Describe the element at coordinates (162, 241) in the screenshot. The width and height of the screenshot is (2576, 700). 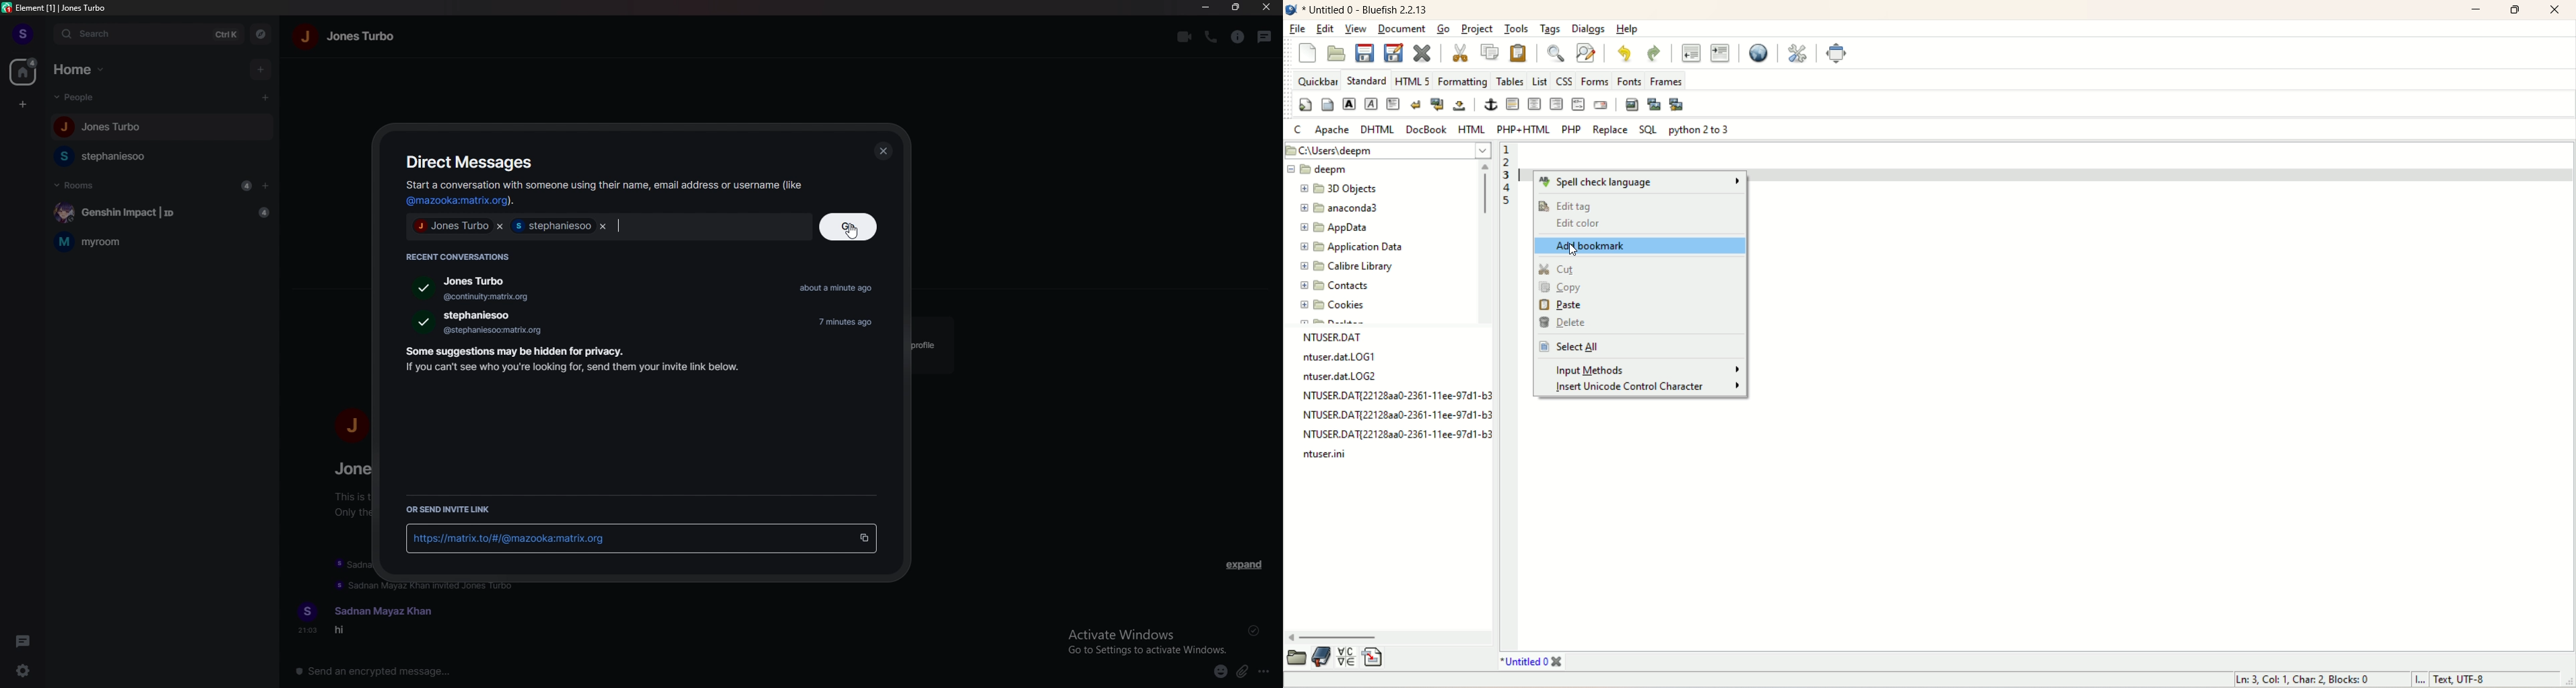
I see `myroom` at that location.